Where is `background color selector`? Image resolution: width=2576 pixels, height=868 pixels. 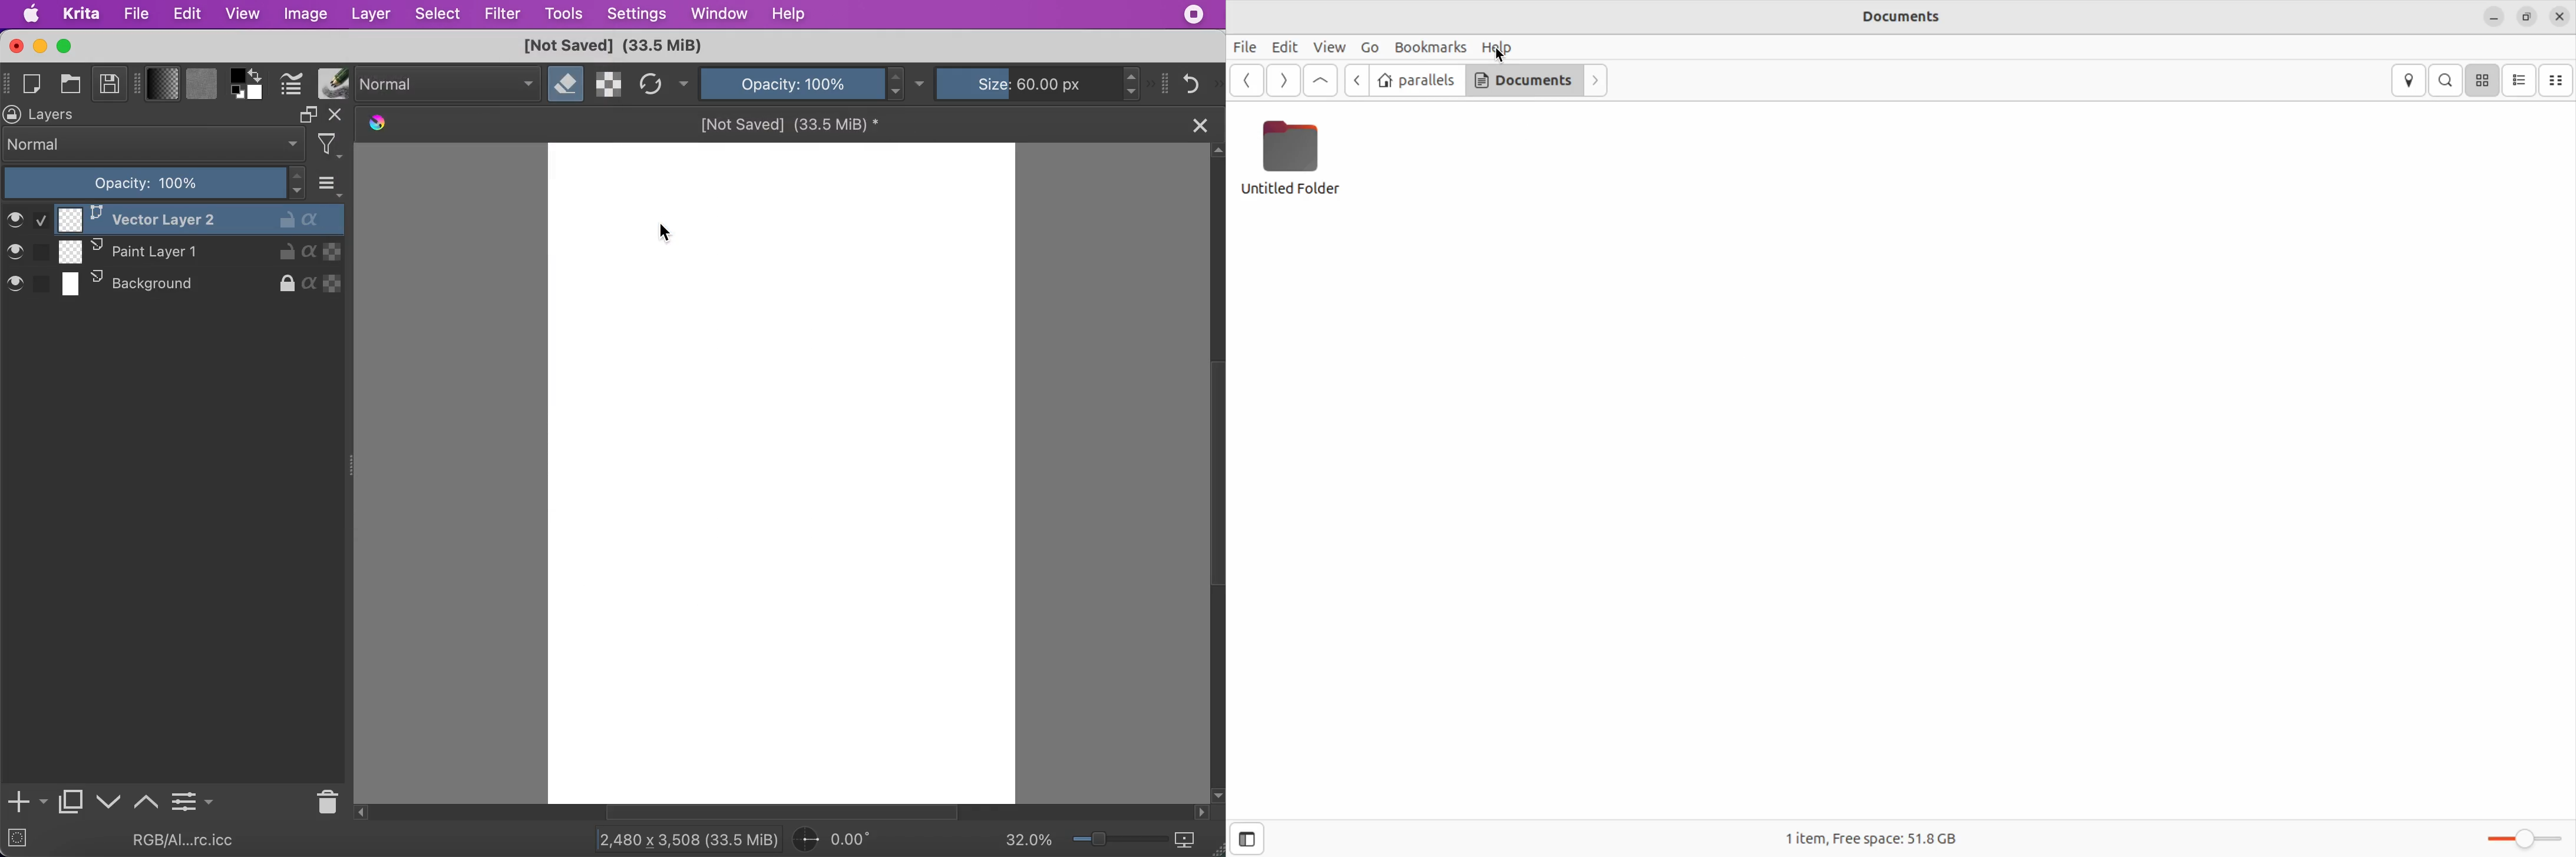 background color selector is located at coordinates (256, 94).